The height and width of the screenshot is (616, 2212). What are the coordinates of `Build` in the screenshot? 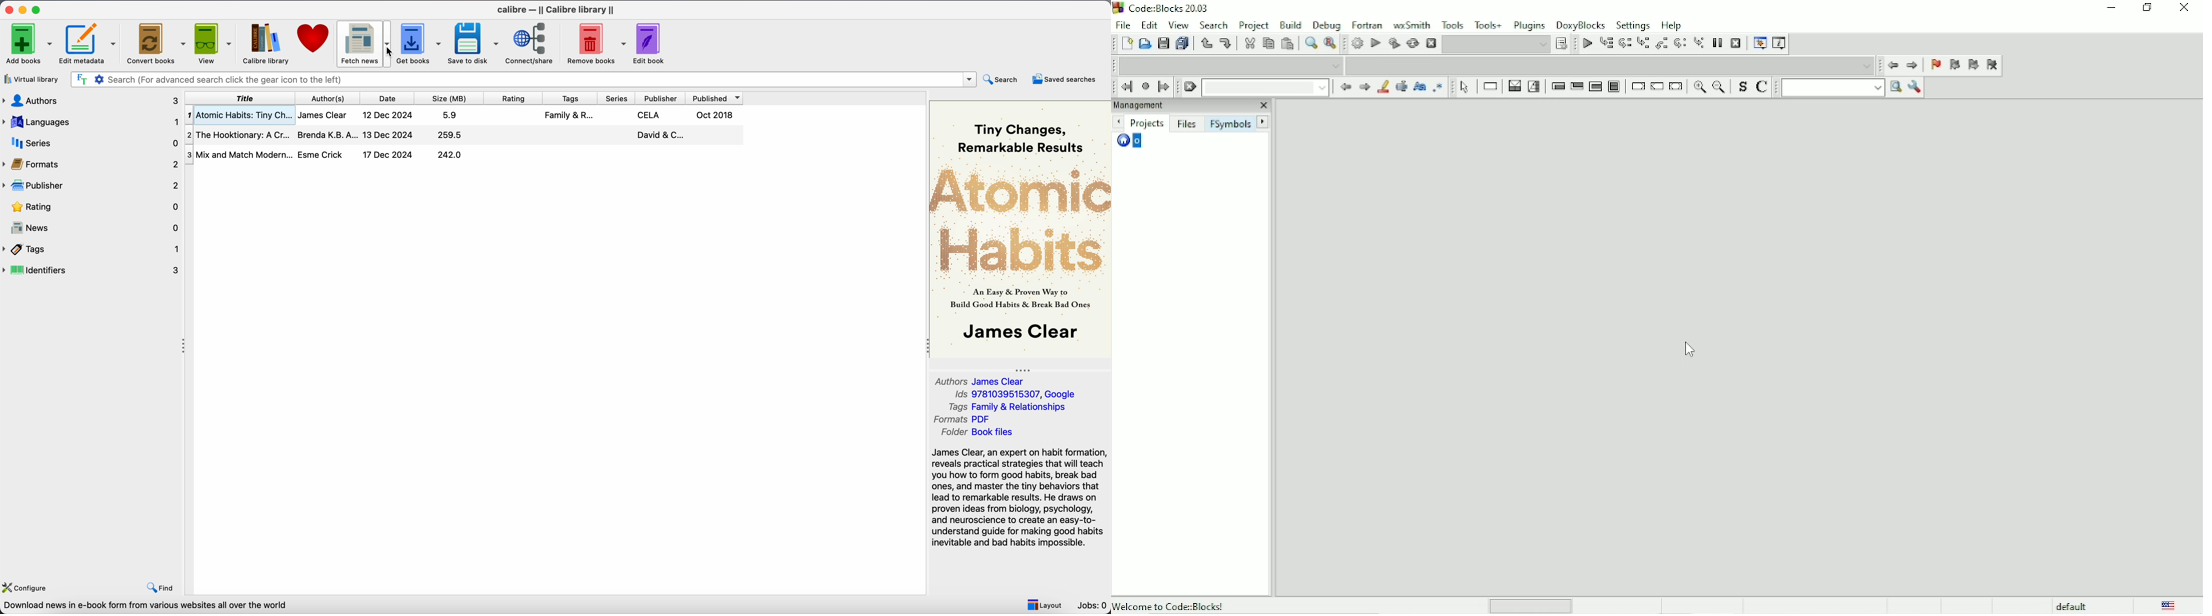 It's located at (1356, 44).